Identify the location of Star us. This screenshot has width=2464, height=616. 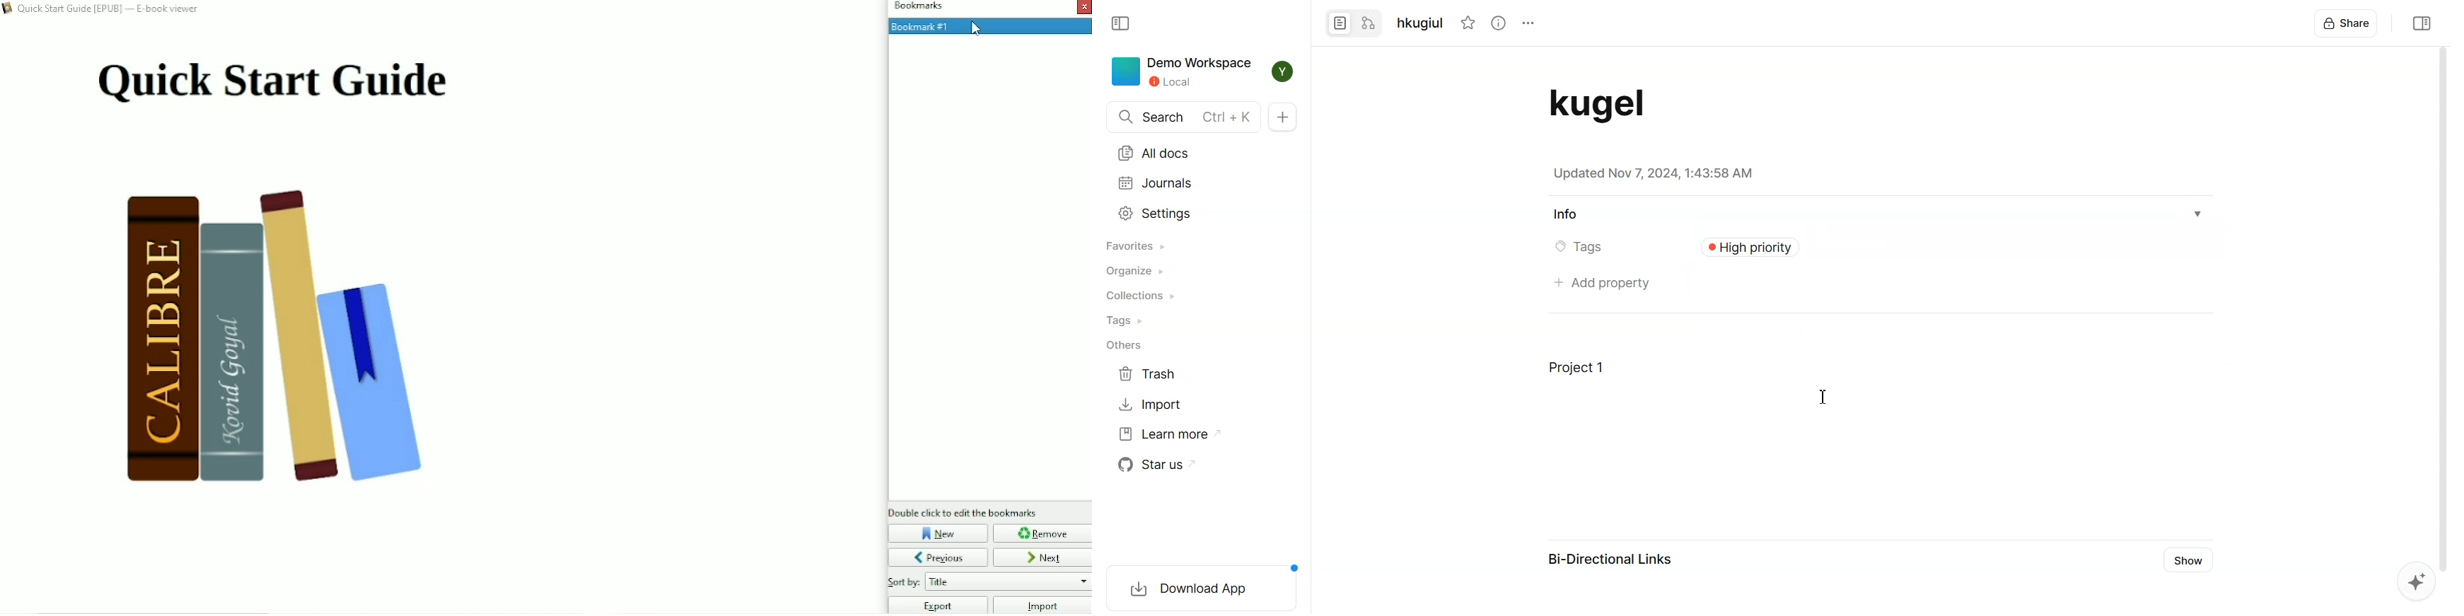
(1164, 464).